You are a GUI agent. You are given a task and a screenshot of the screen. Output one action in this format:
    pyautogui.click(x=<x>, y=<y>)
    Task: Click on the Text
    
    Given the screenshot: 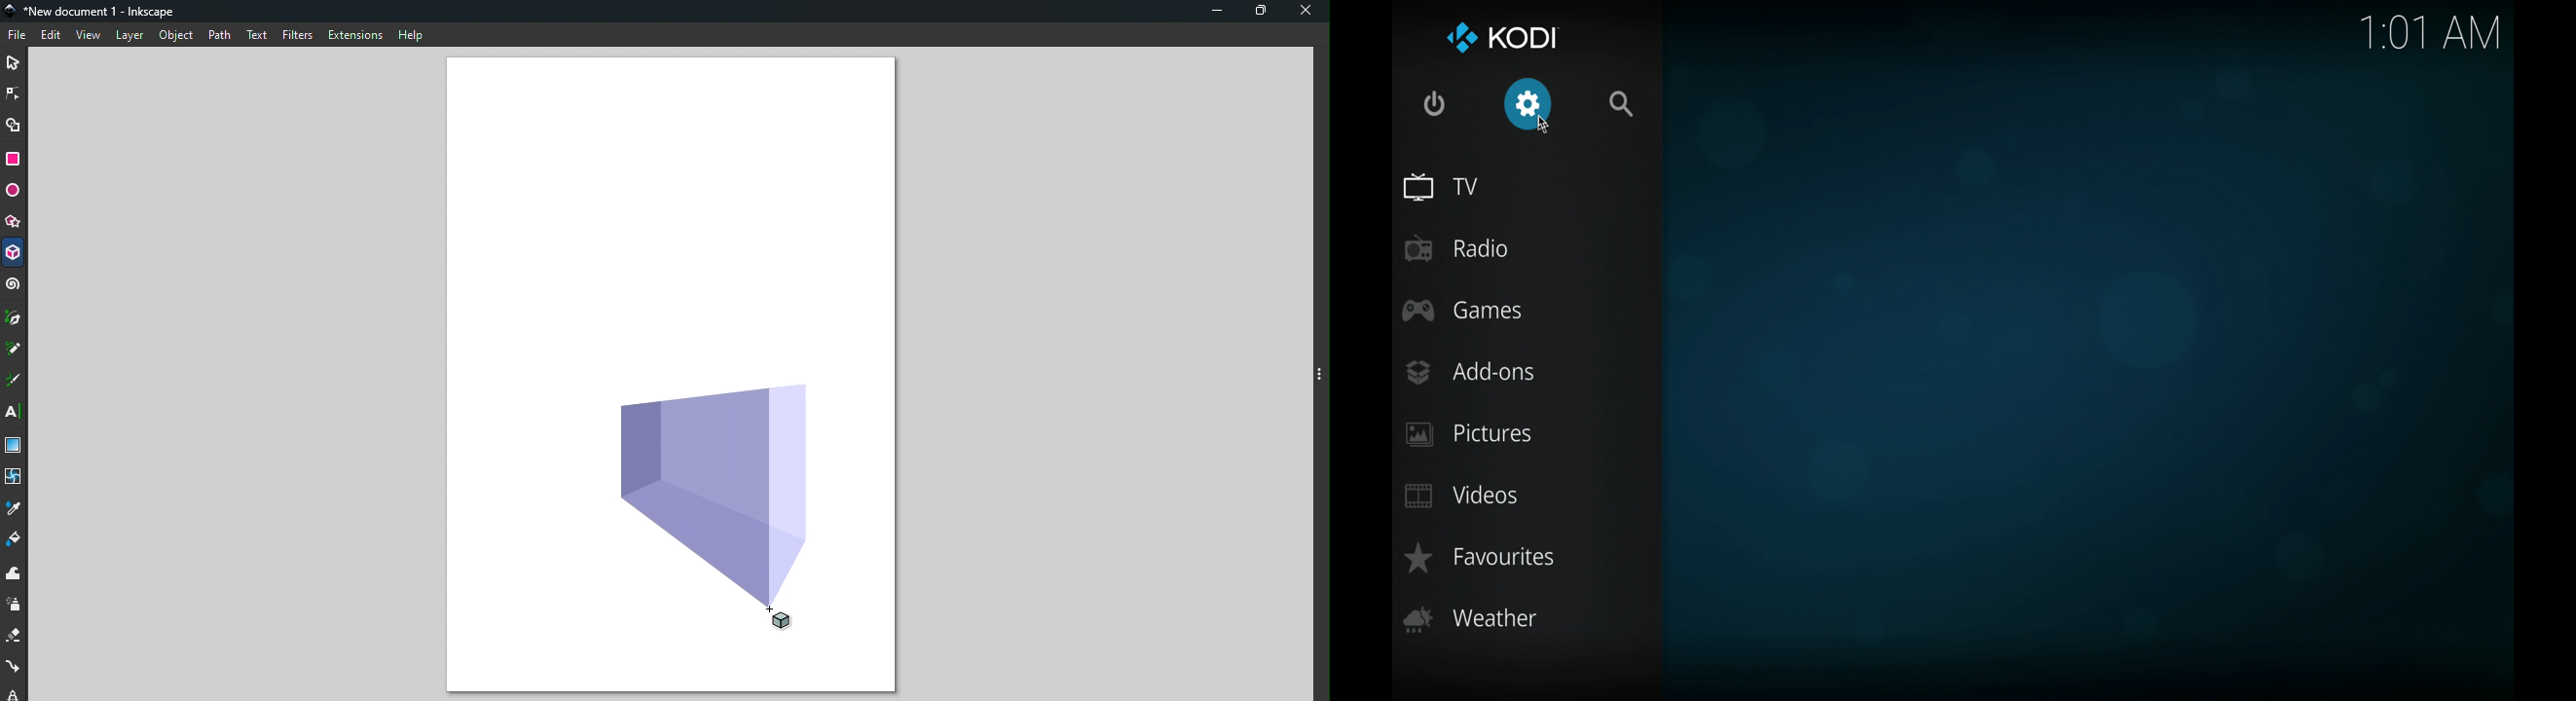 What is the action you would take?
    pyautogui.click(x=258, y=36)
    